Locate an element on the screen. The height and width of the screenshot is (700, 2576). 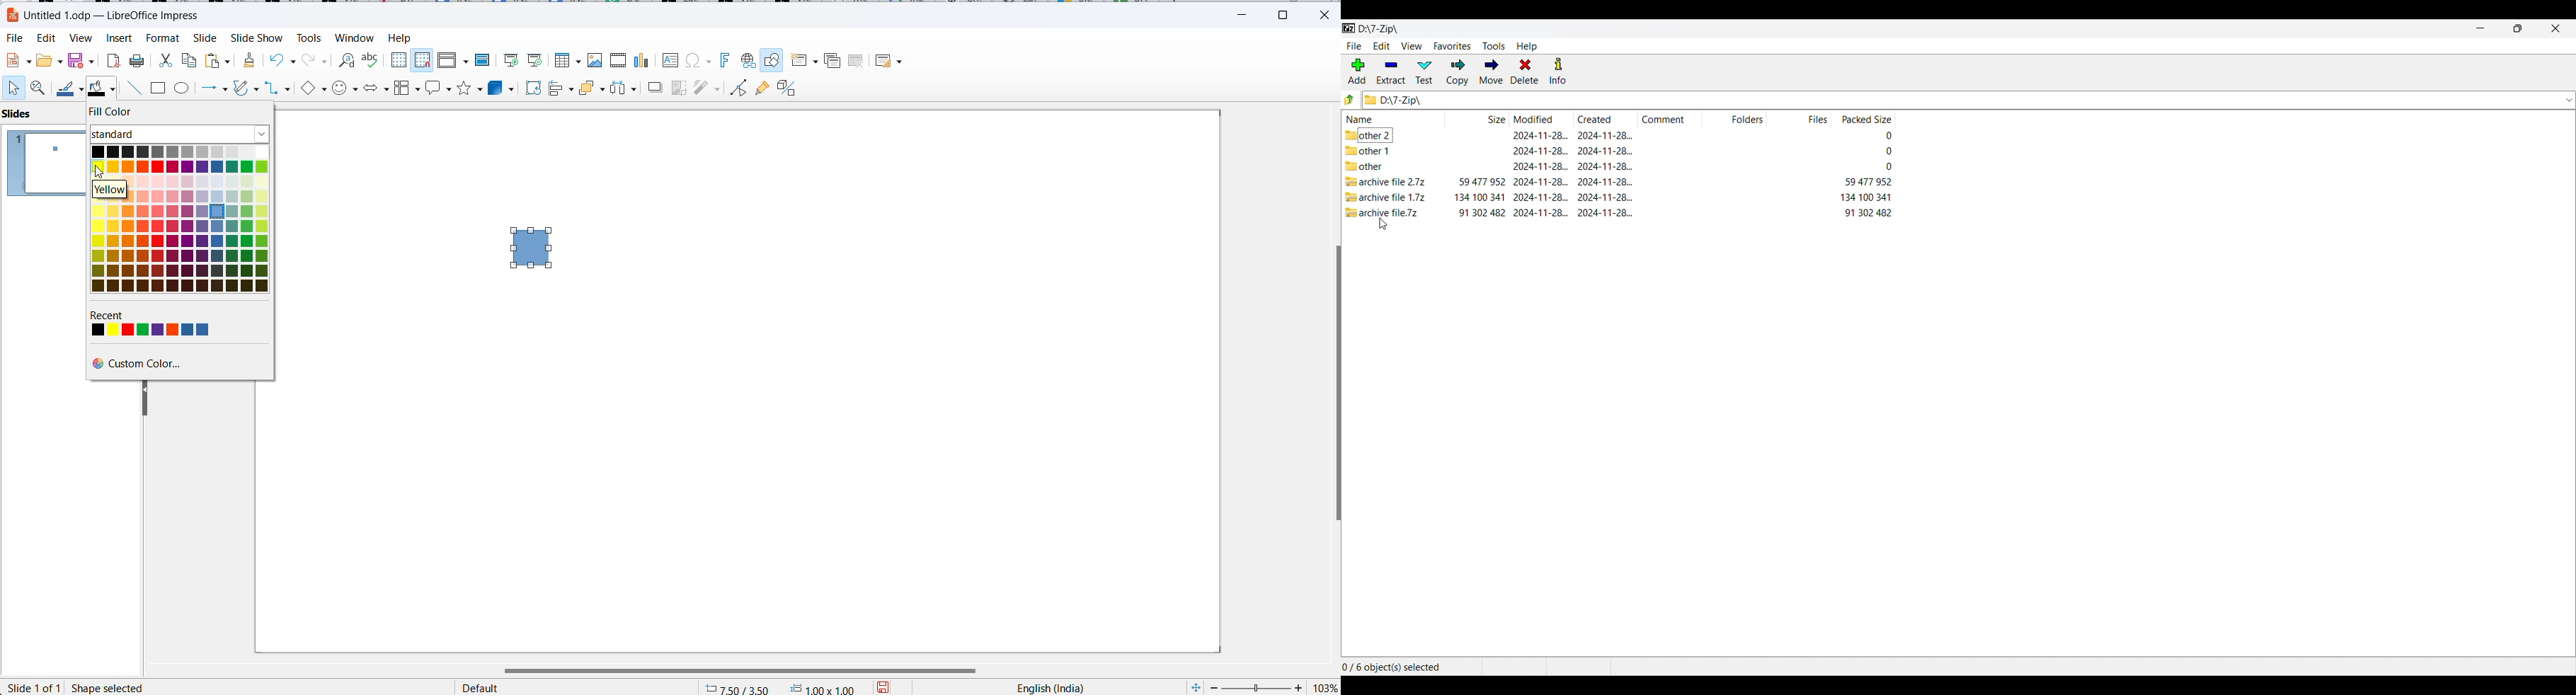
distribute objects is located at coordinates (624, 89).